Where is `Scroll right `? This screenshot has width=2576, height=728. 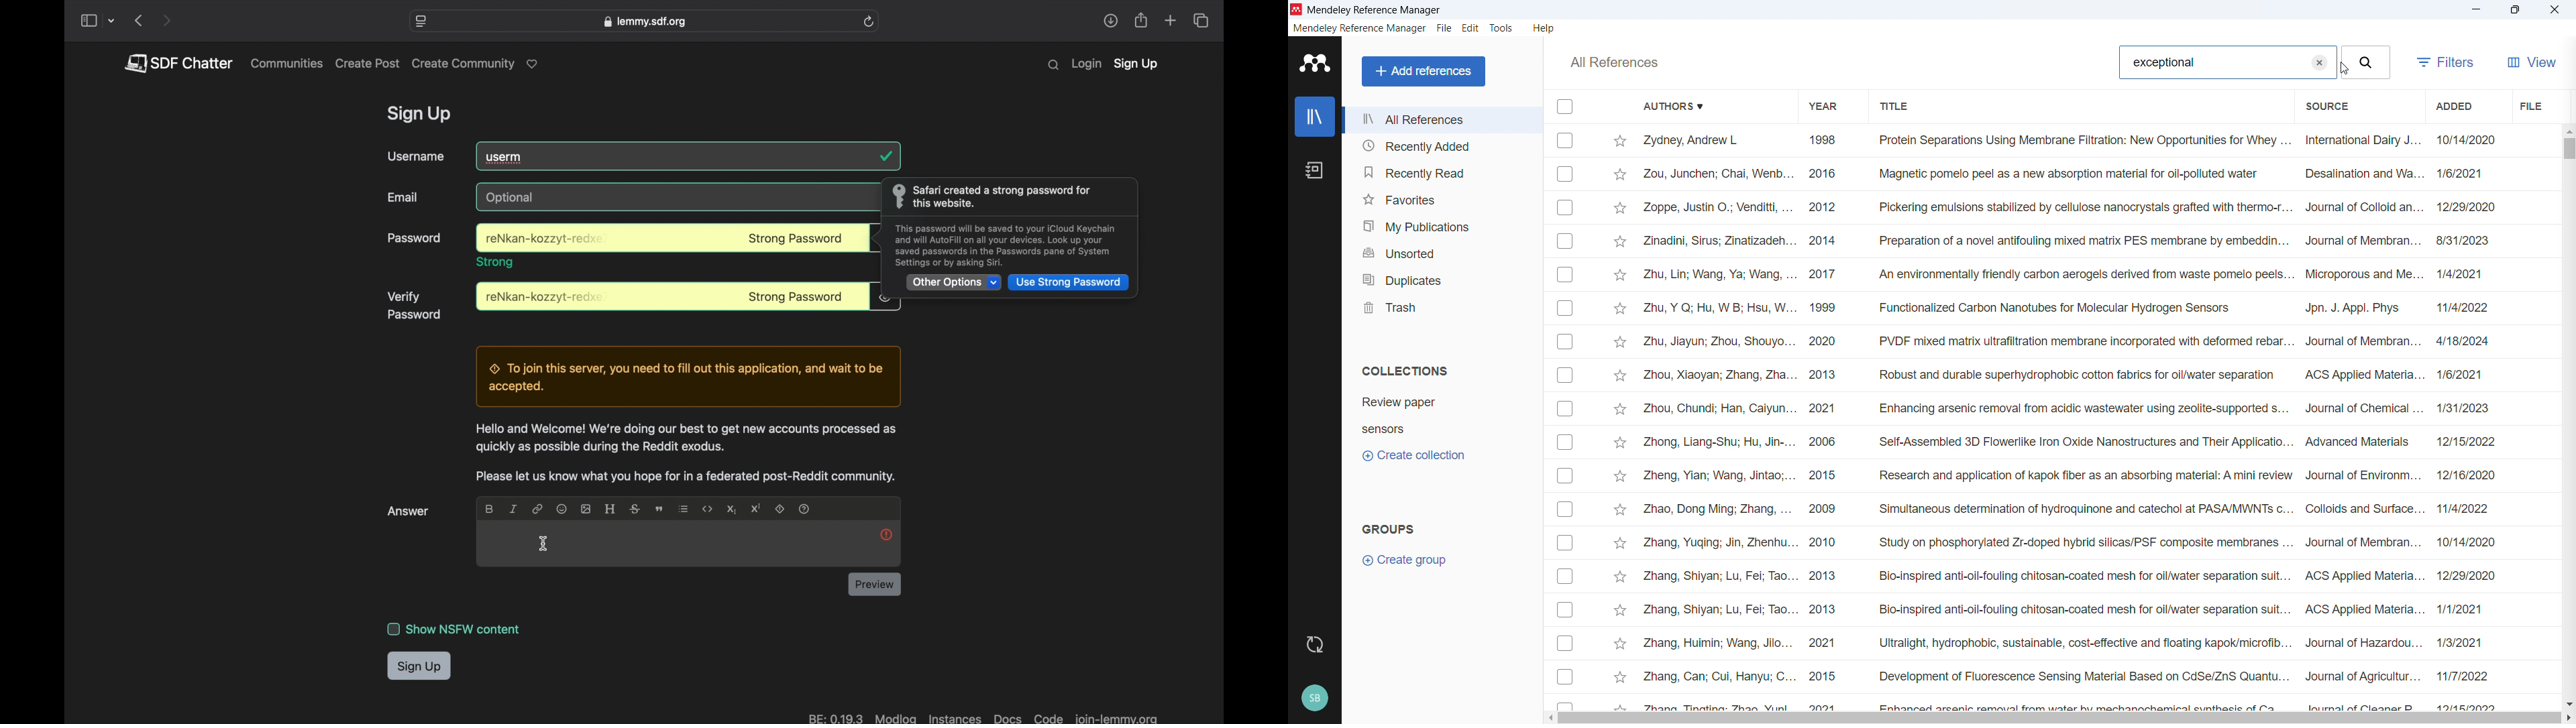
Scroll right  is located at coordinates (2568, 719).